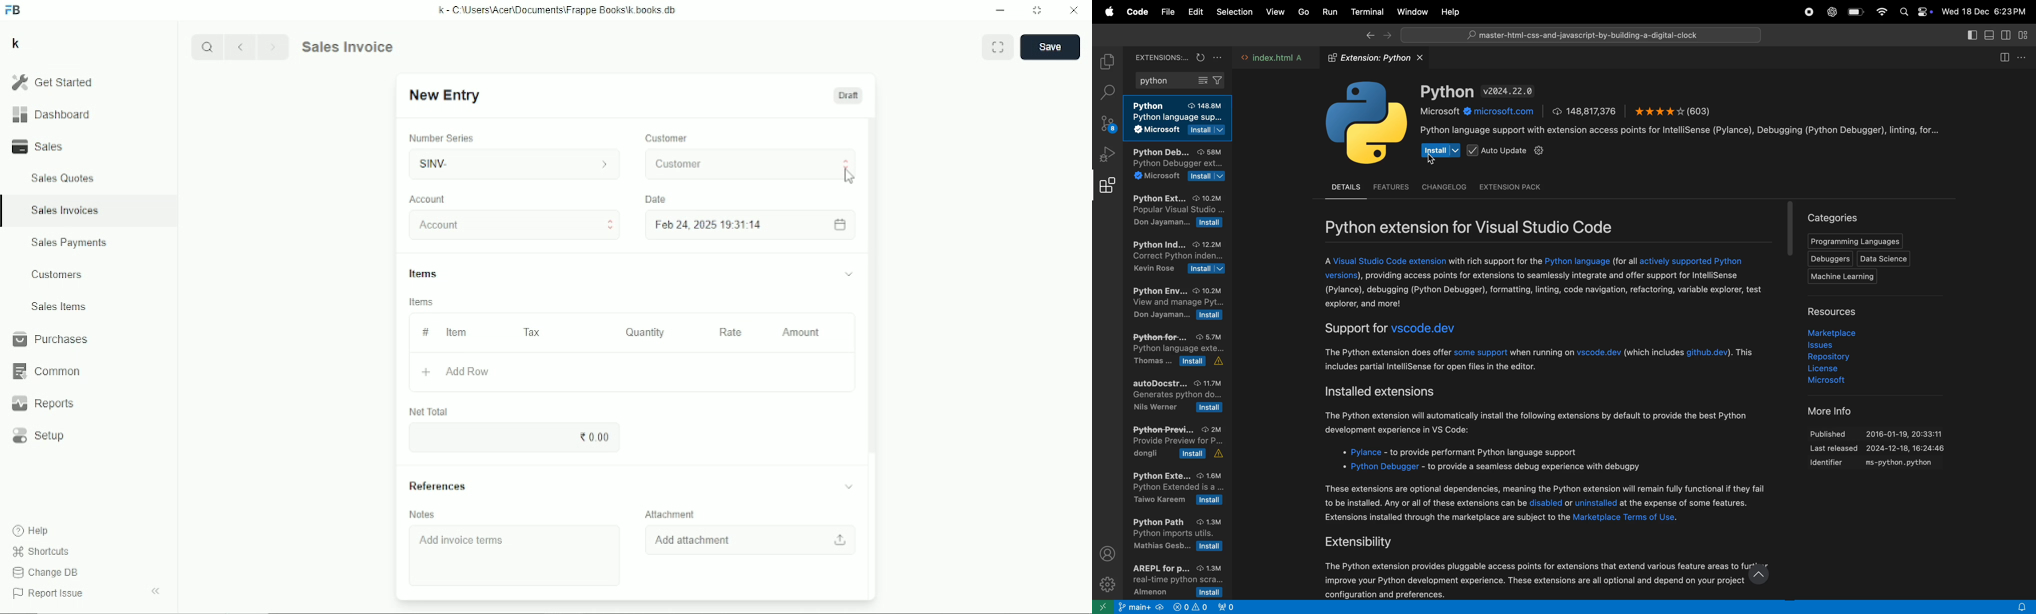 This screenshot has height=616, width=2044. I want to click on Vertical scrollbar, so click(874, 283).